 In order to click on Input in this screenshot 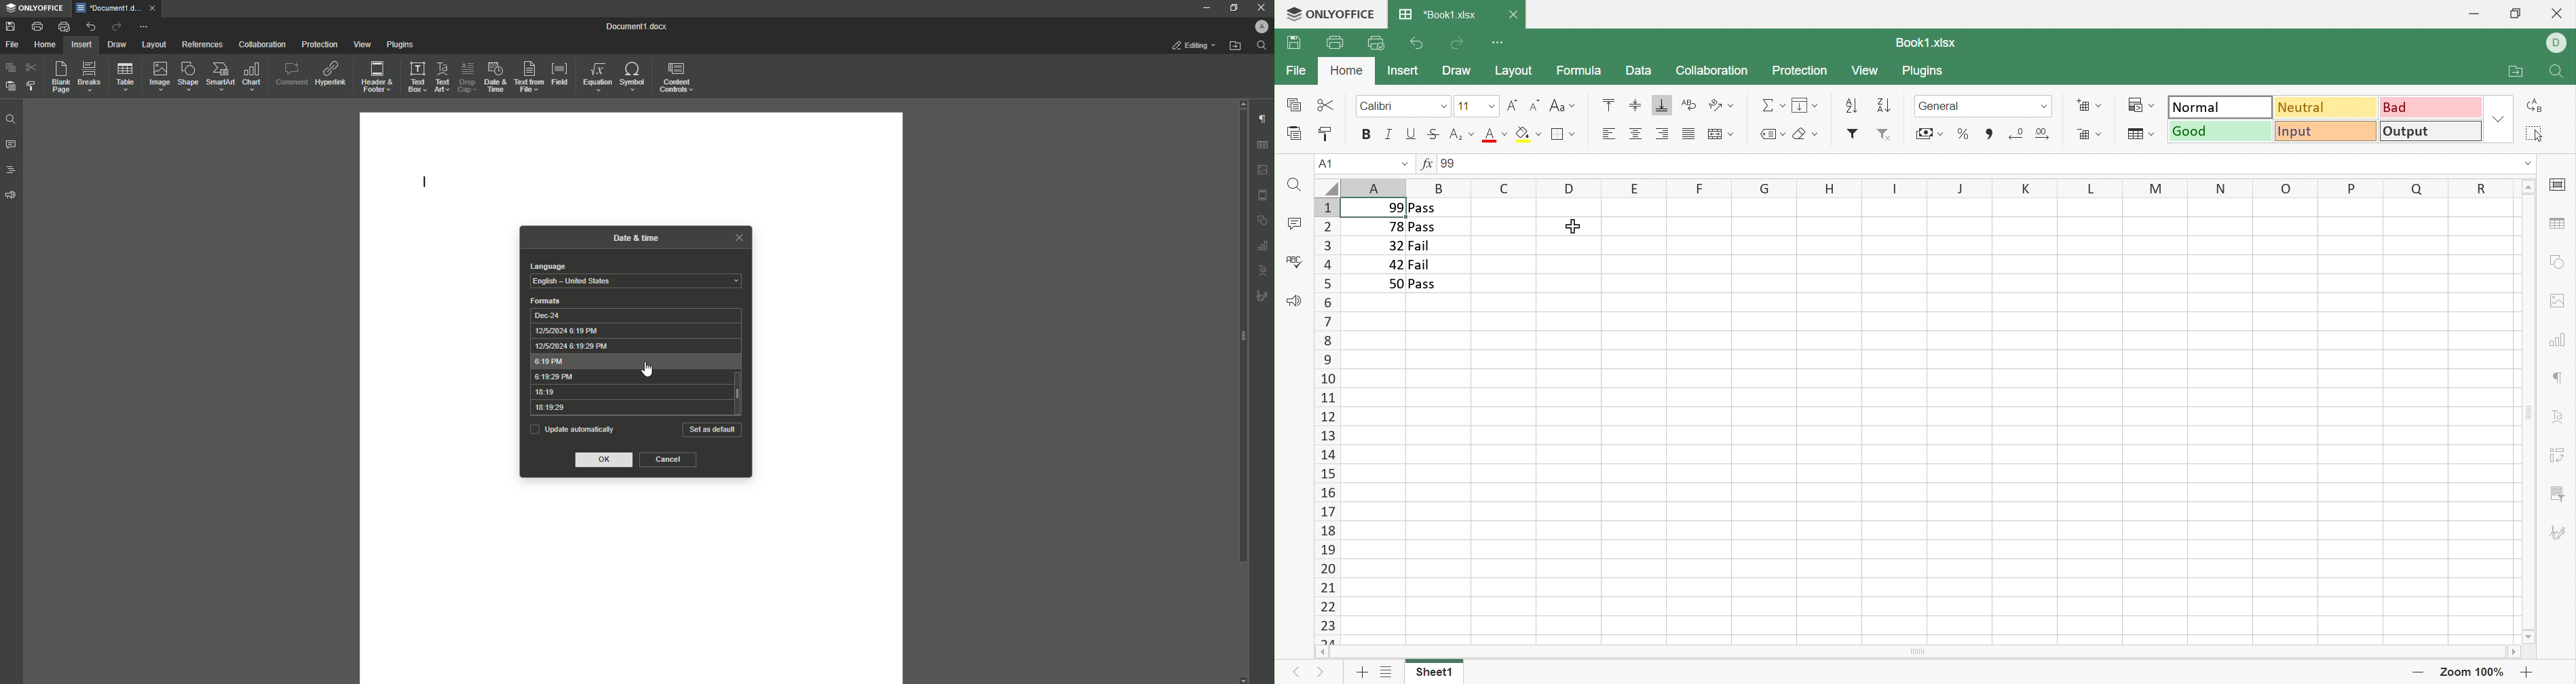, I will do `click(2328, 132)`.